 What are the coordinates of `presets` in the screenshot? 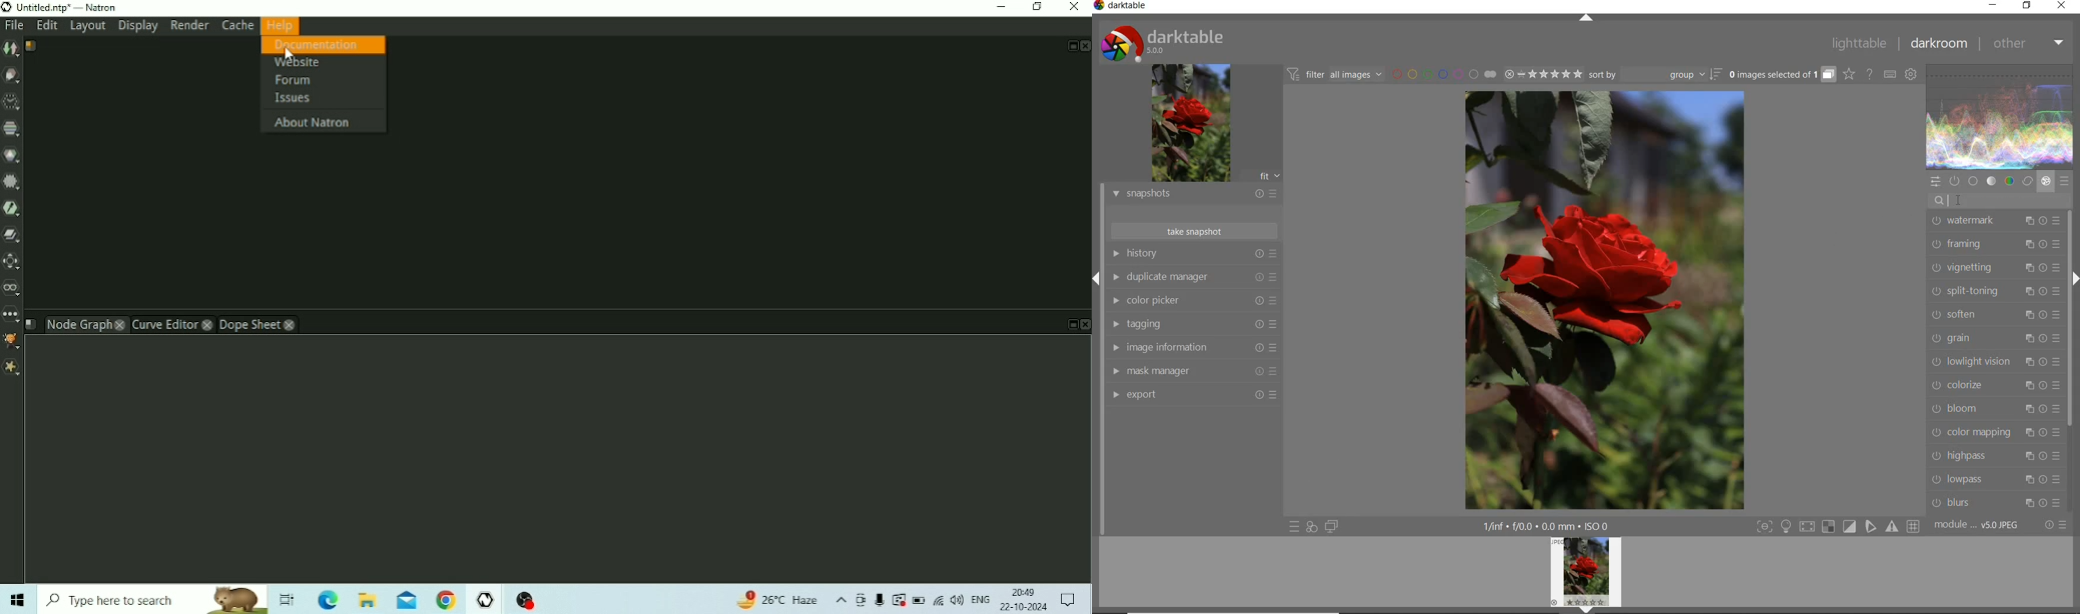 It's located at (2064, 180).